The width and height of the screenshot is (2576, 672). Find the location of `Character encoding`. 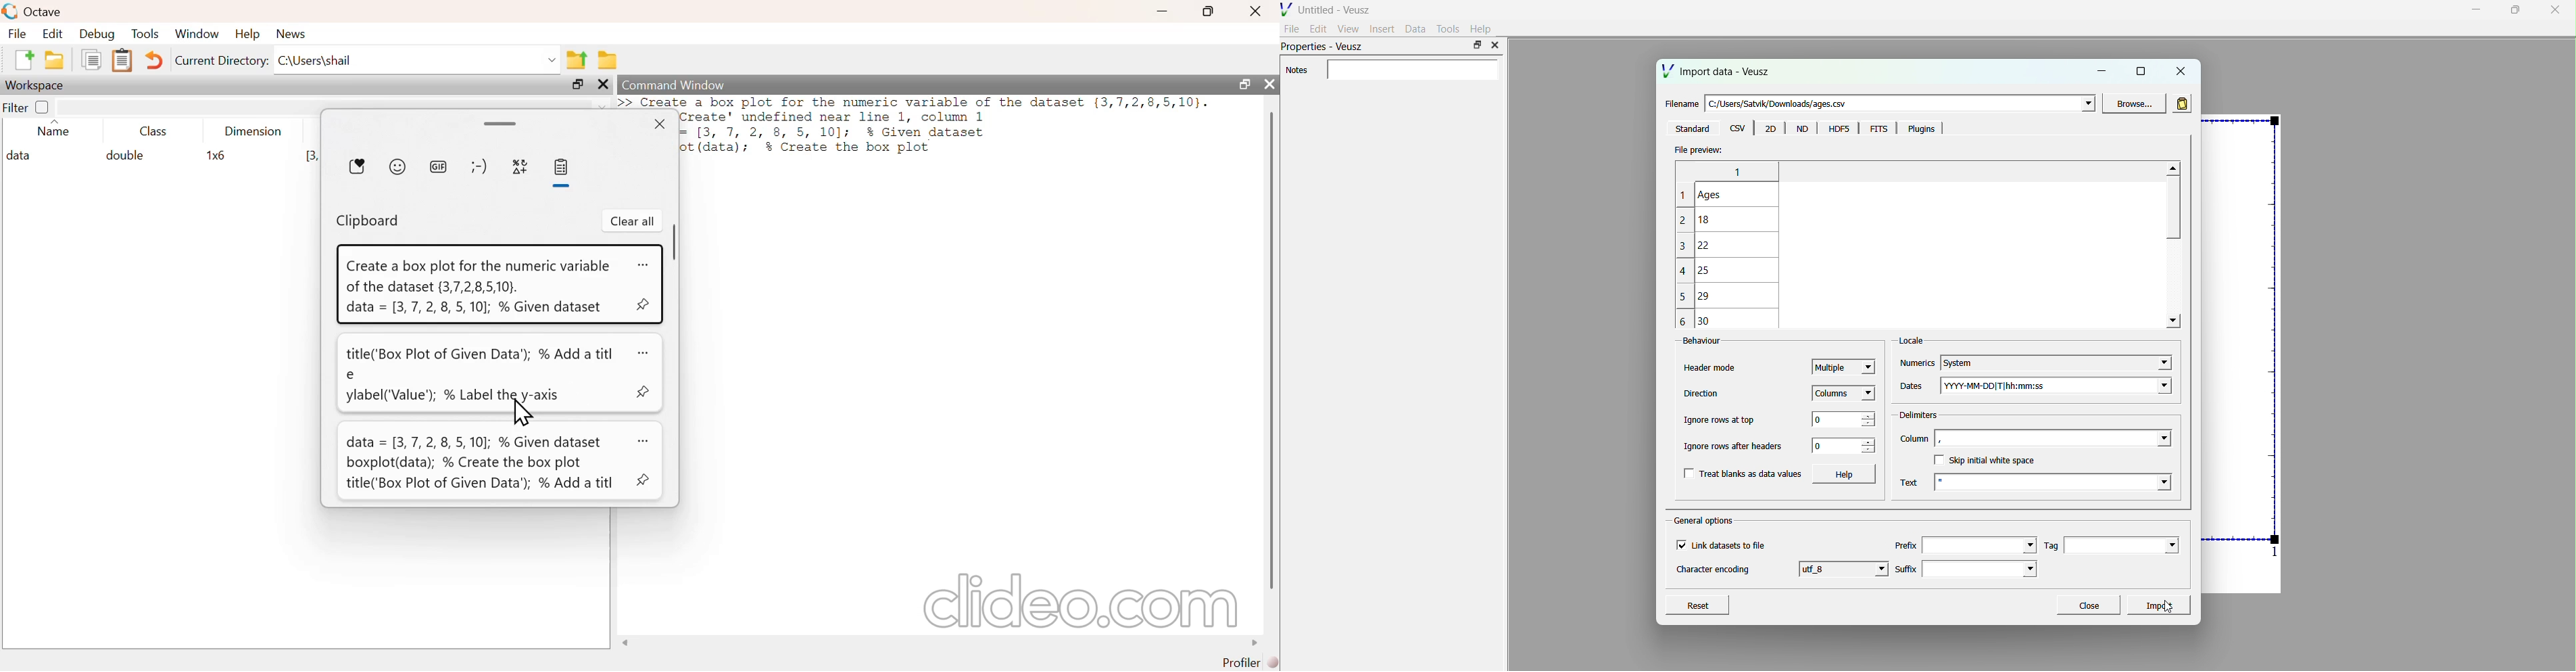

Character encoding is located at coordinates (1714, 570).